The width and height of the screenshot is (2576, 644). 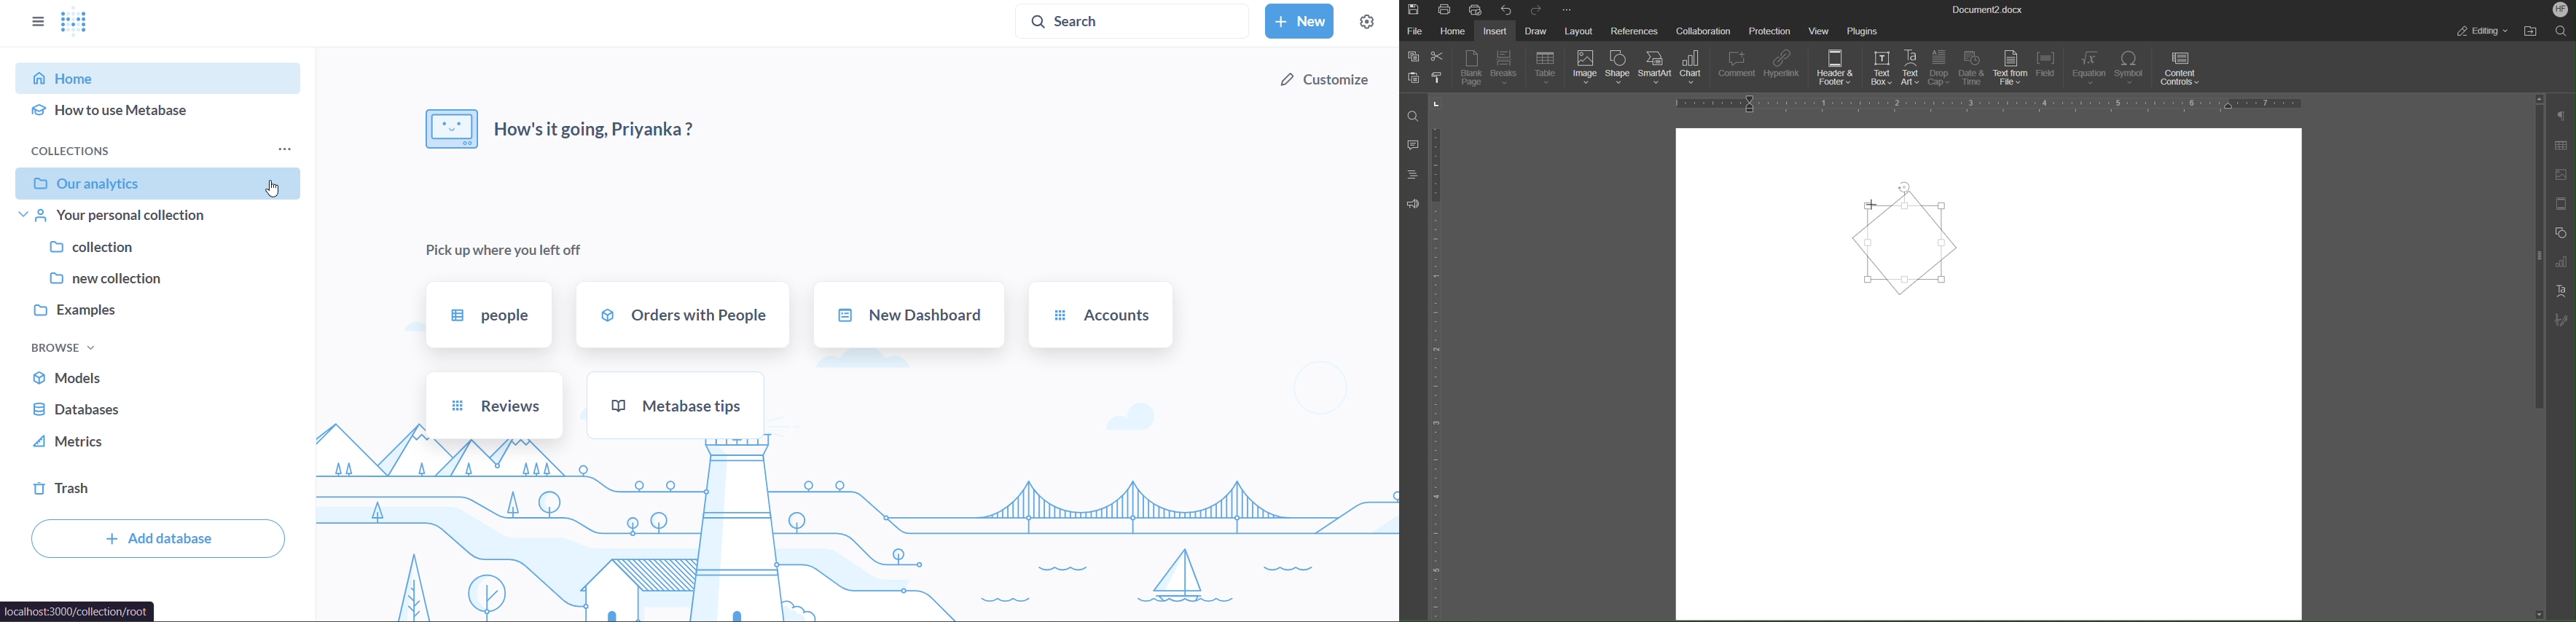 What do you see at coordinates (62, 347) in the screenshot?
I see `browse` at bounding box center [62, 347].